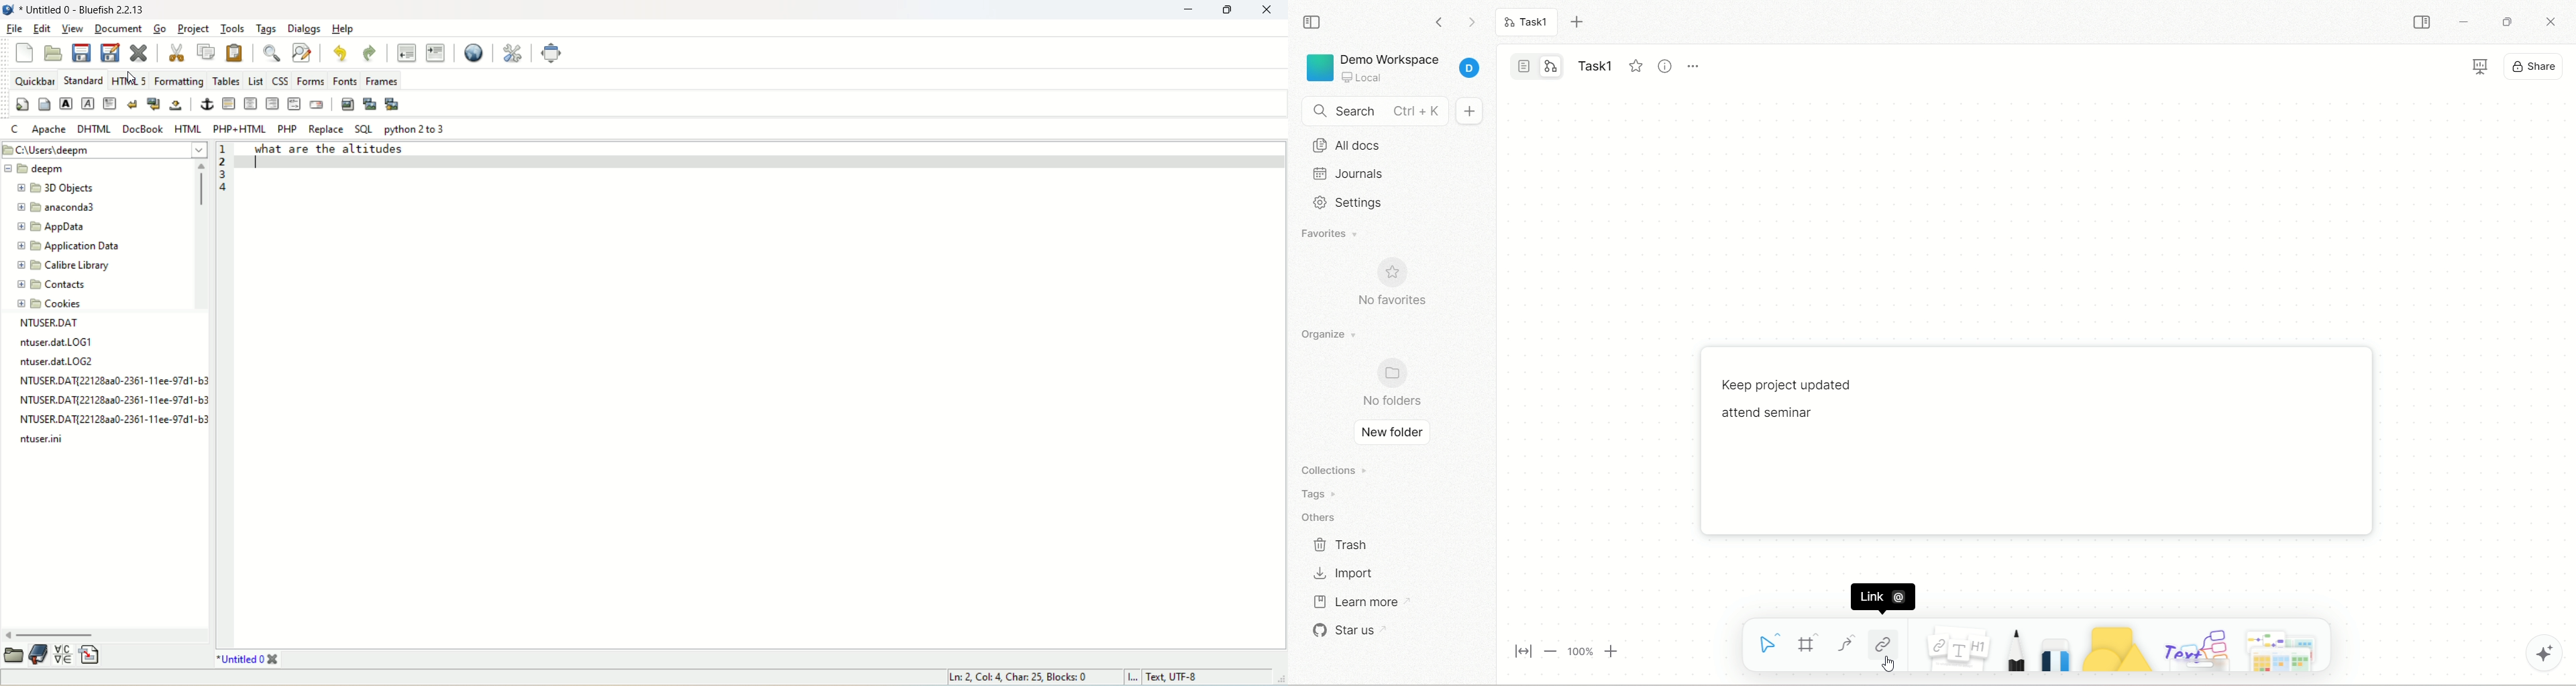 This screenshot has width=2576, height=700. What do you see at coordinates (2285, 649) in the screenshot?
I see `template` at bounding box center [2285, 649].